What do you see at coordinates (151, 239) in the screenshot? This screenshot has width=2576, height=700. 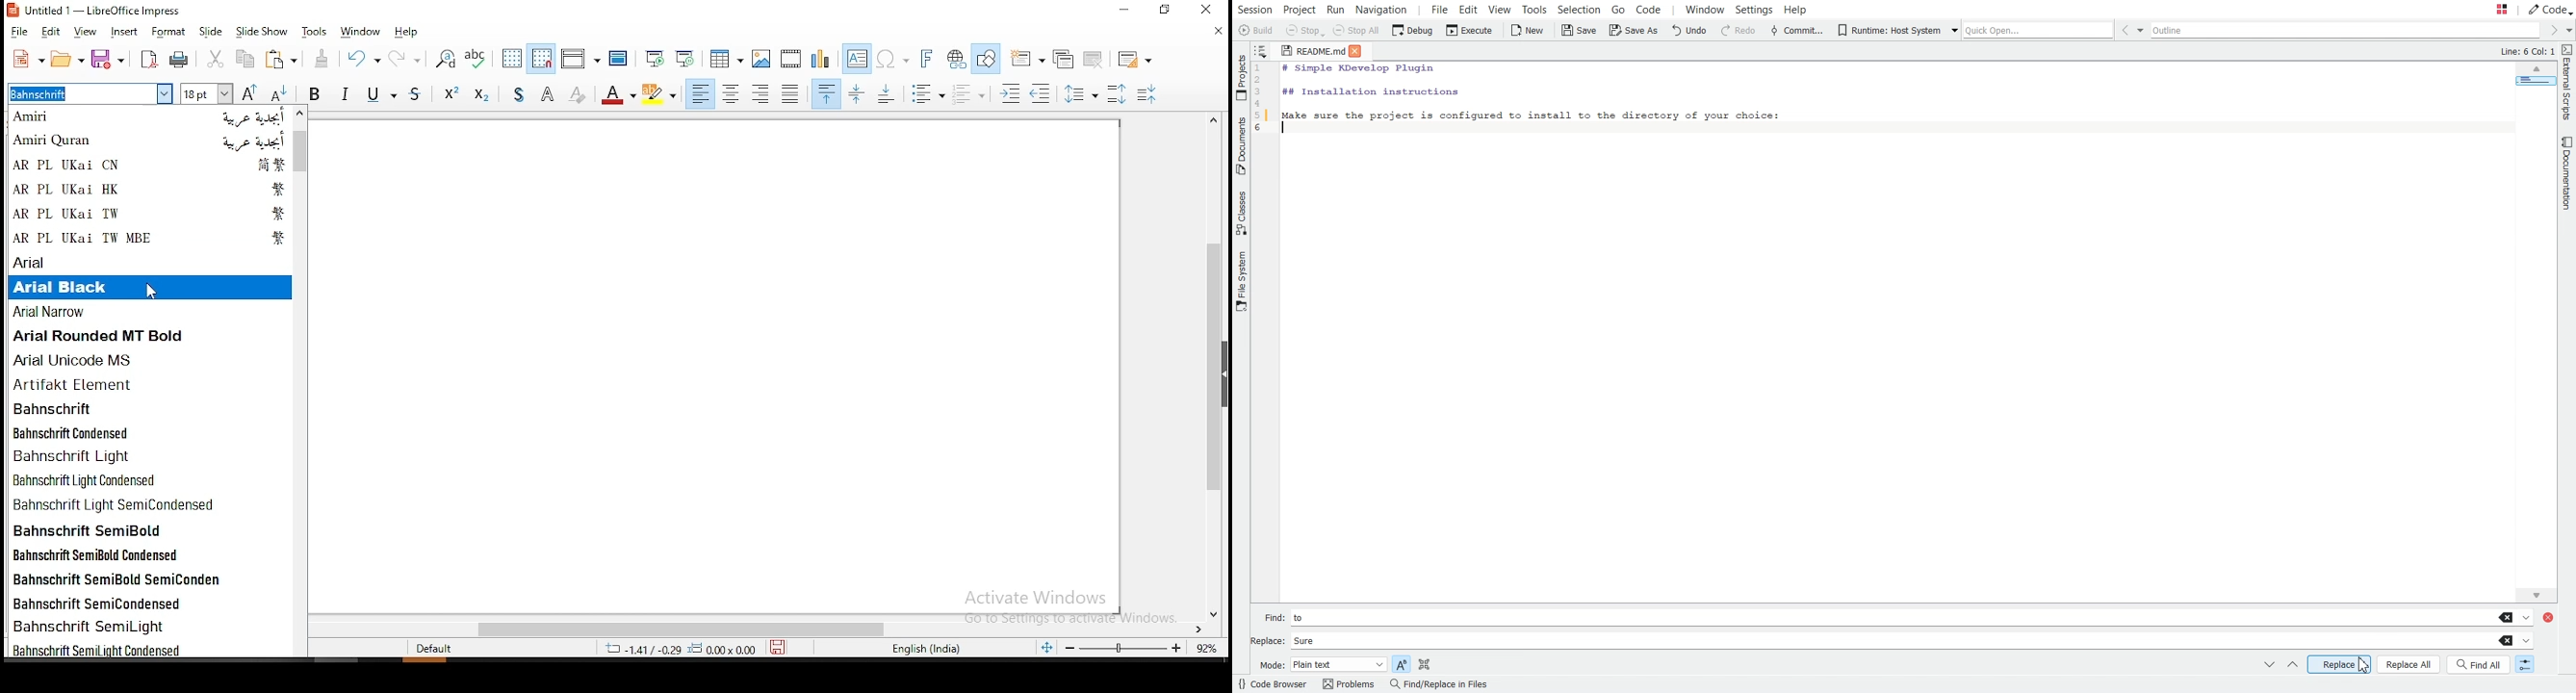 I see `AR PL UKai TW MBE` at bounding box center [151, 239].